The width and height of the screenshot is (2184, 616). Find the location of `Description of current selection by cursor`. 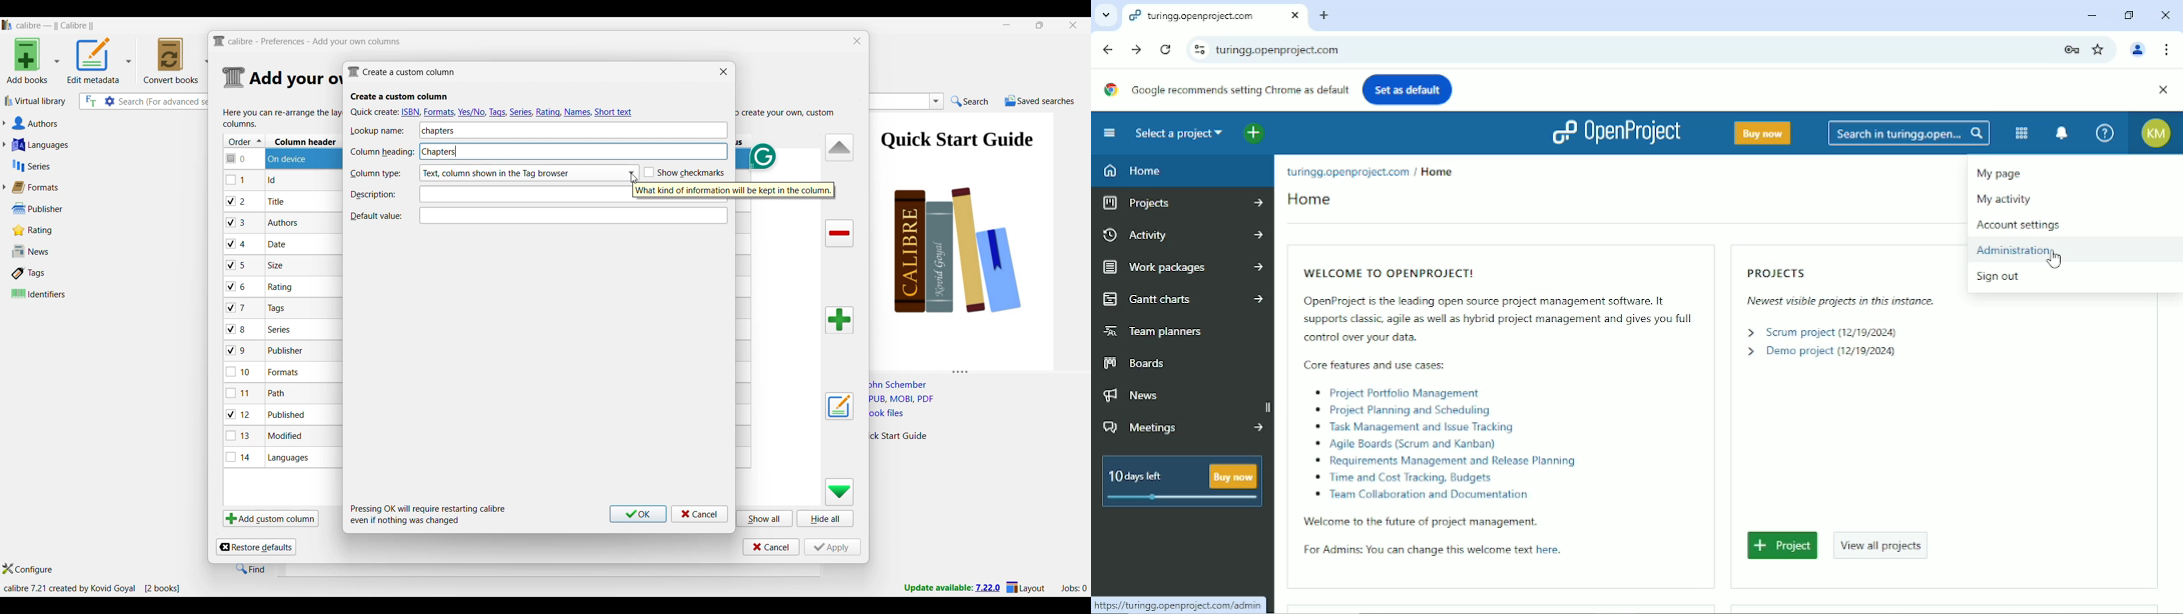

Description of current selection by cursor is located at coordinates (734, 189).